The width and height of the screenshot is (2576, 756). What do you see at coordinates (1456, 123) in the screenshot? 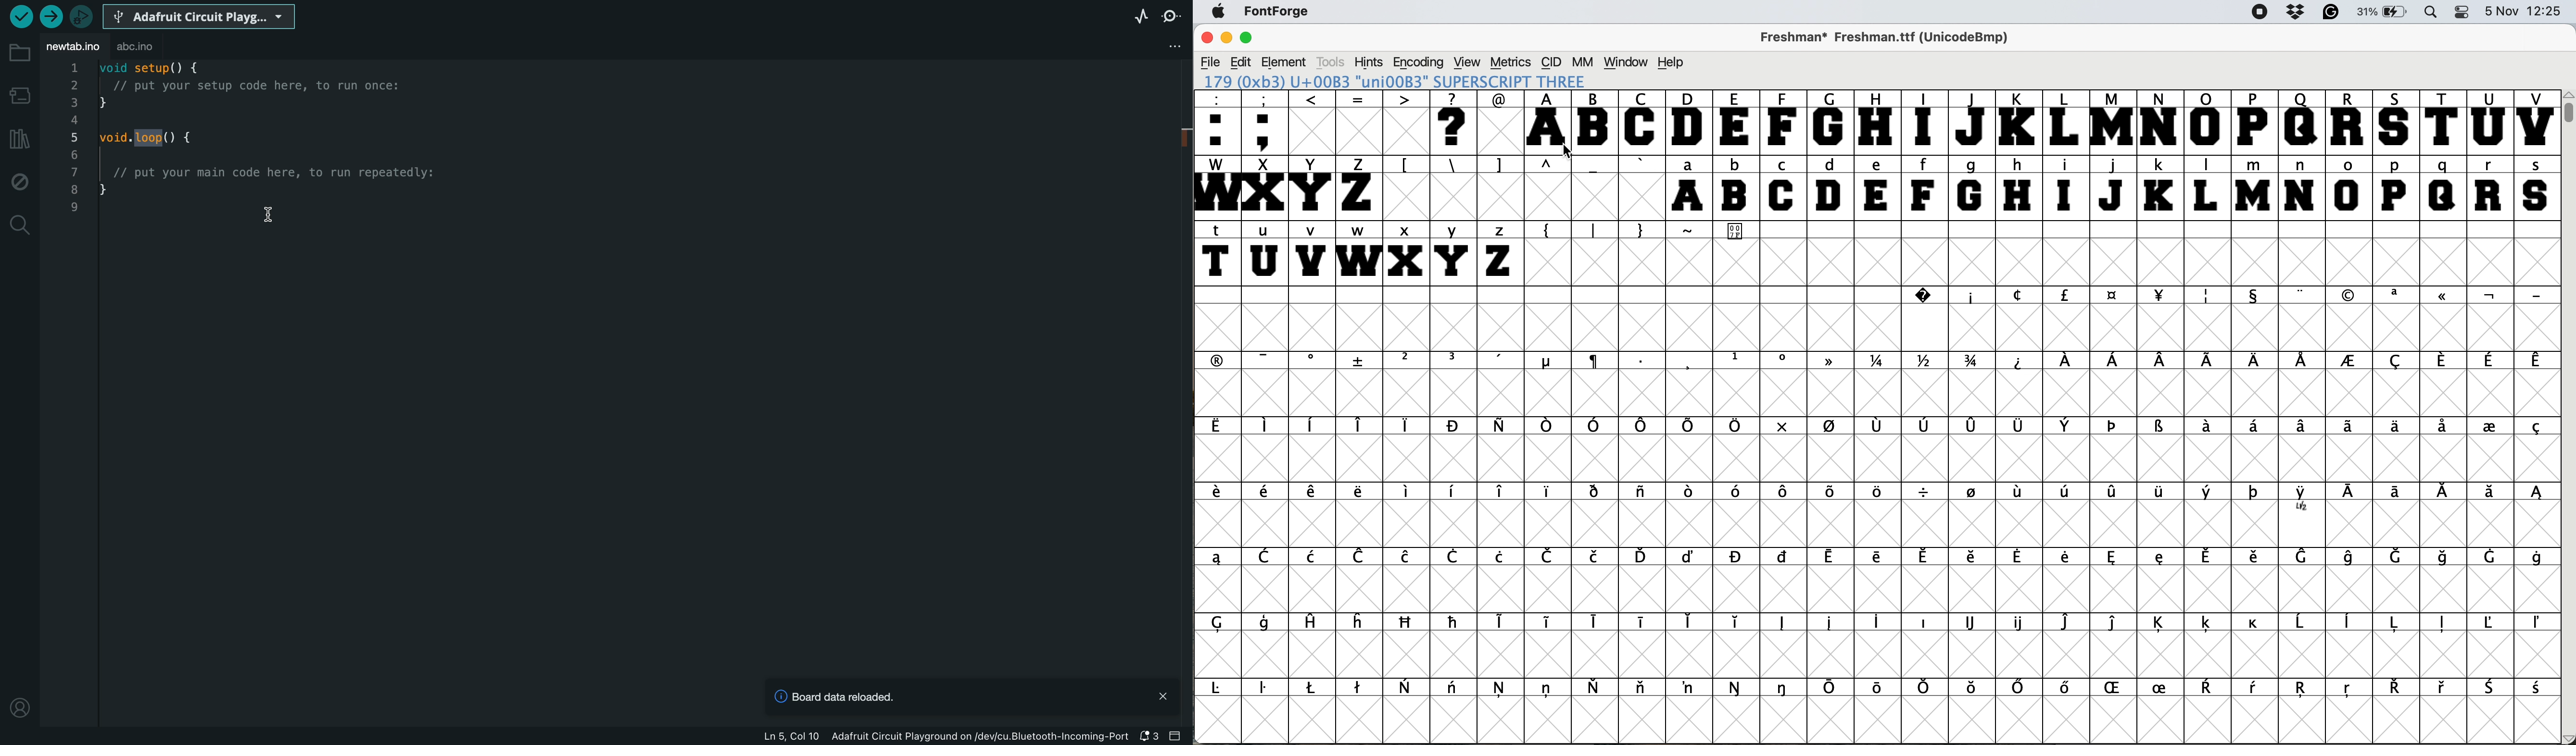
I see `?` at bounding box center [1456, 123].